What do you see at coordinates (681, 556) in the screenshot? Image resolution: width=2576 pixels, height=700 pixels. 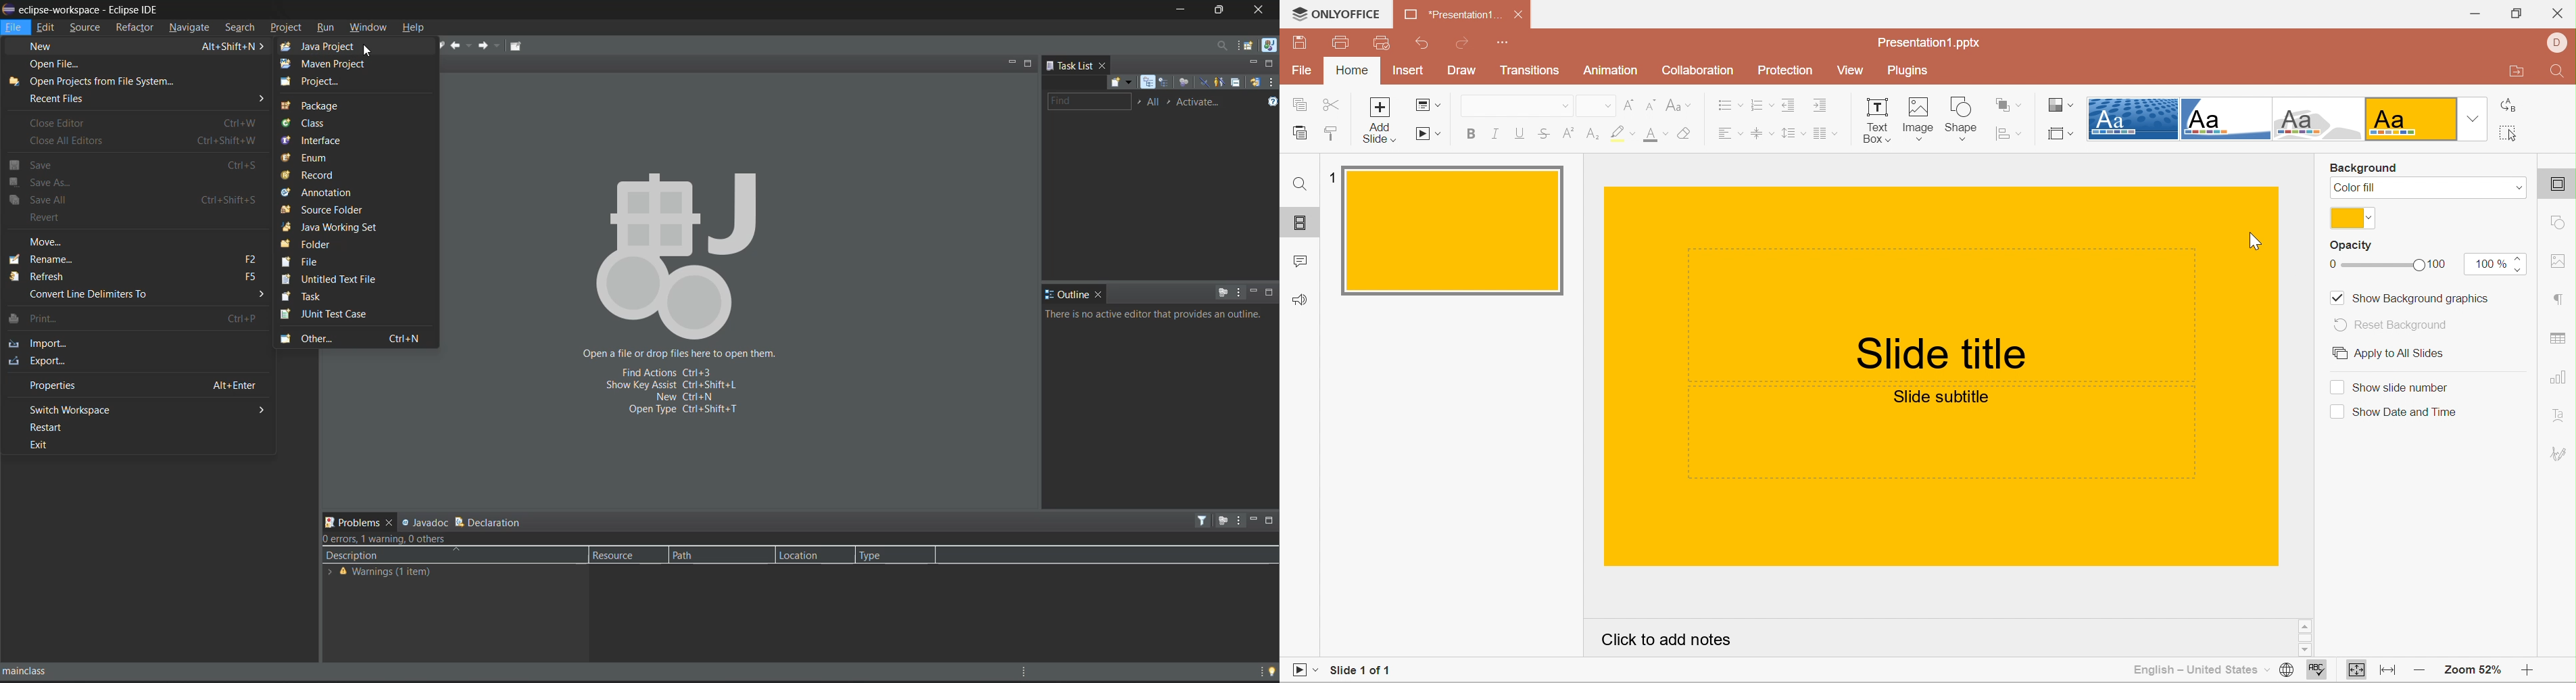 I see `Path` at bounding box center [681, 556].